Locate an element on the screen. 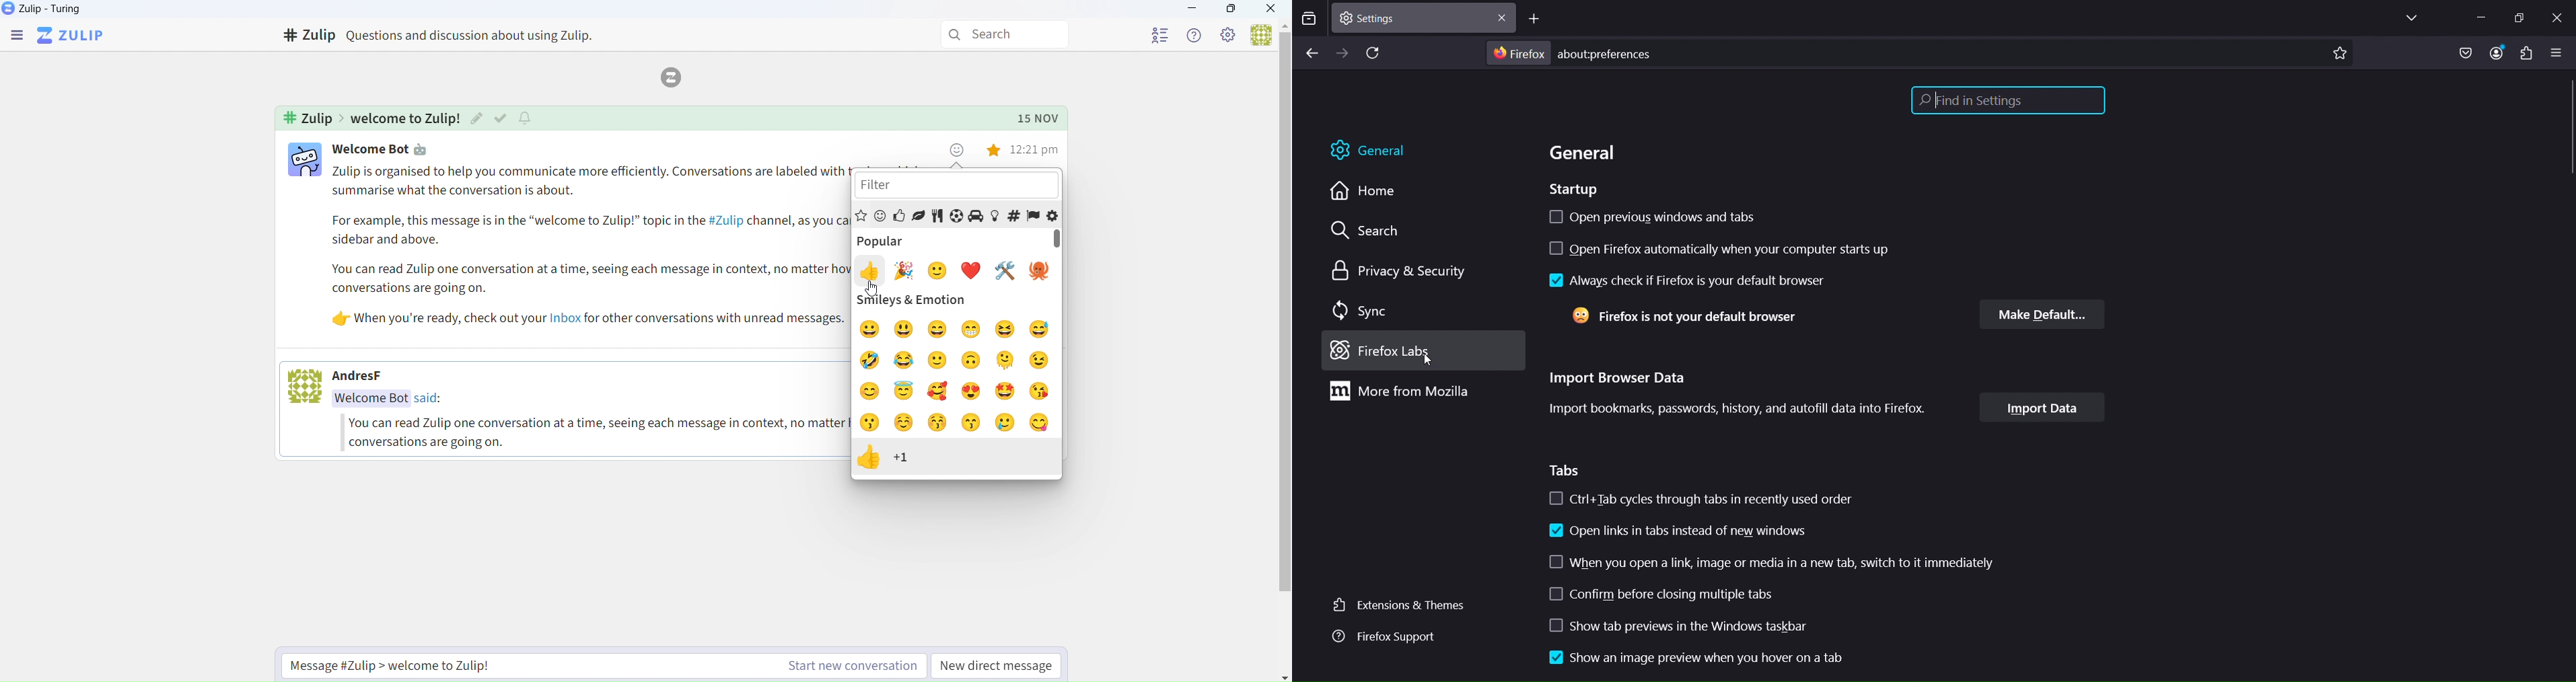  smile with tear is located at coordinates (1008, 424).